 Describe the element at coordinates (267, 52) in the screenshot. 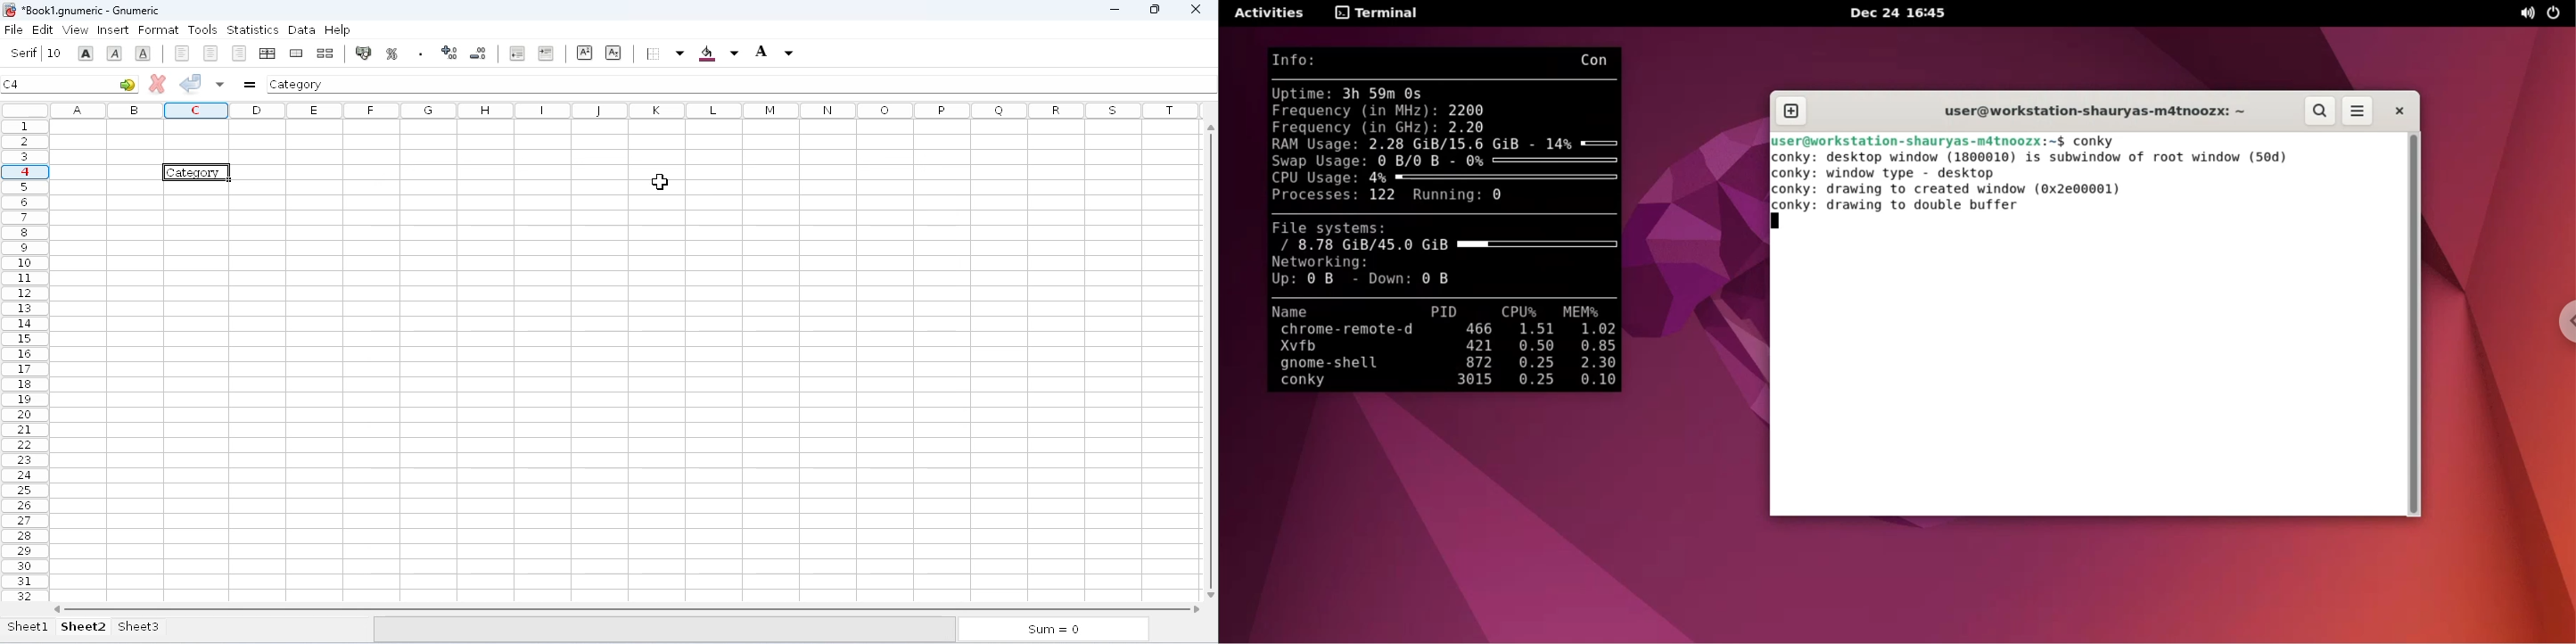

I see `align right` at that location.